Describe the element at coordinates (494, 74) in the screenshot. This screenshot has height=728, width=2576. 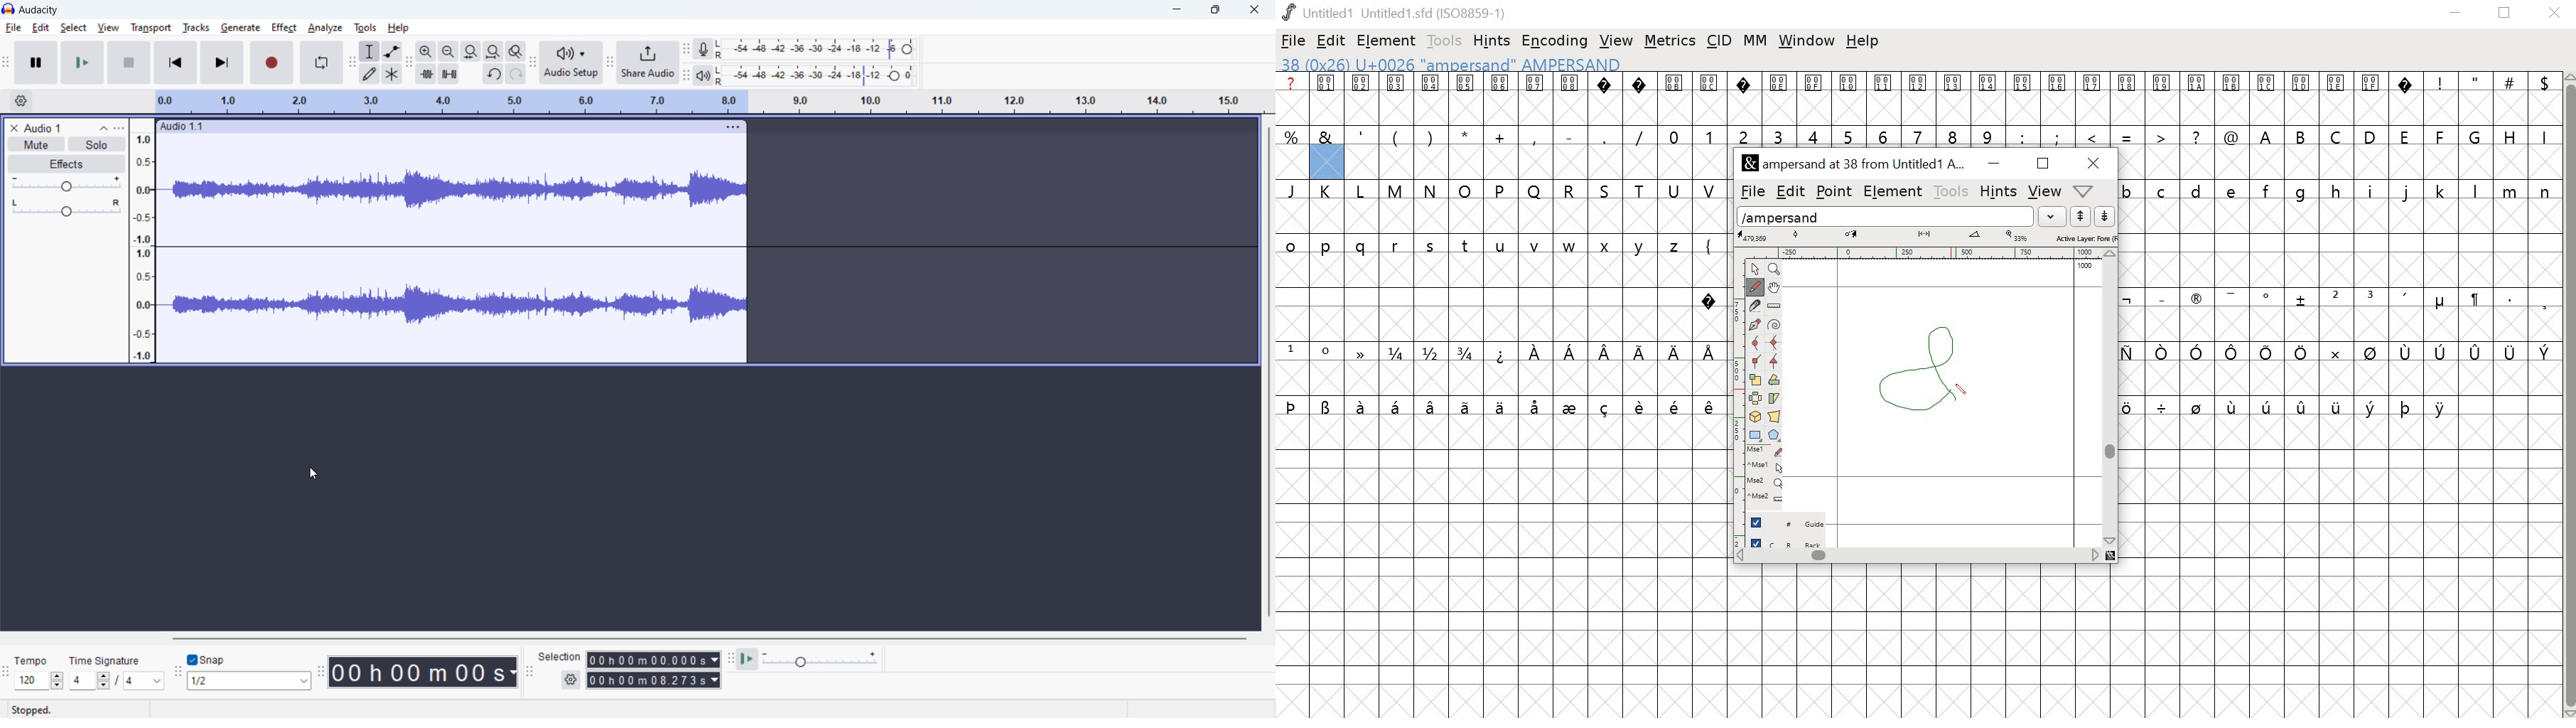
I see `undo` at that location.